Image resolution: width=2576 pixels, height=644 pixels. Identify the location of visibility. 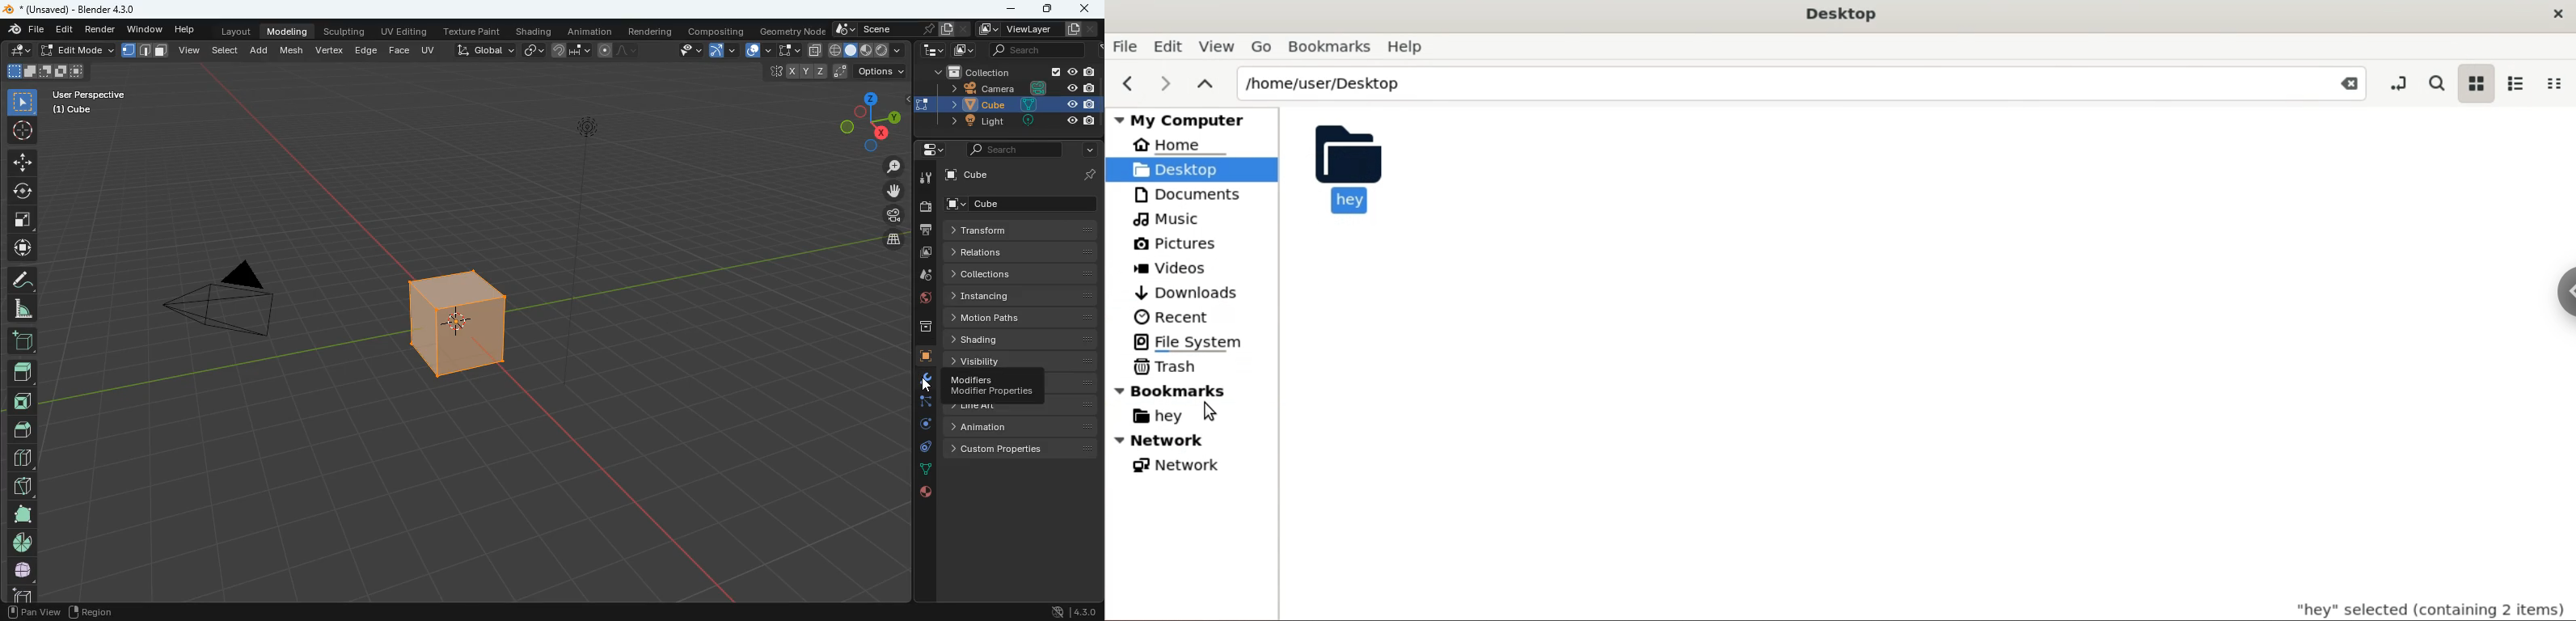
(1022, 361).